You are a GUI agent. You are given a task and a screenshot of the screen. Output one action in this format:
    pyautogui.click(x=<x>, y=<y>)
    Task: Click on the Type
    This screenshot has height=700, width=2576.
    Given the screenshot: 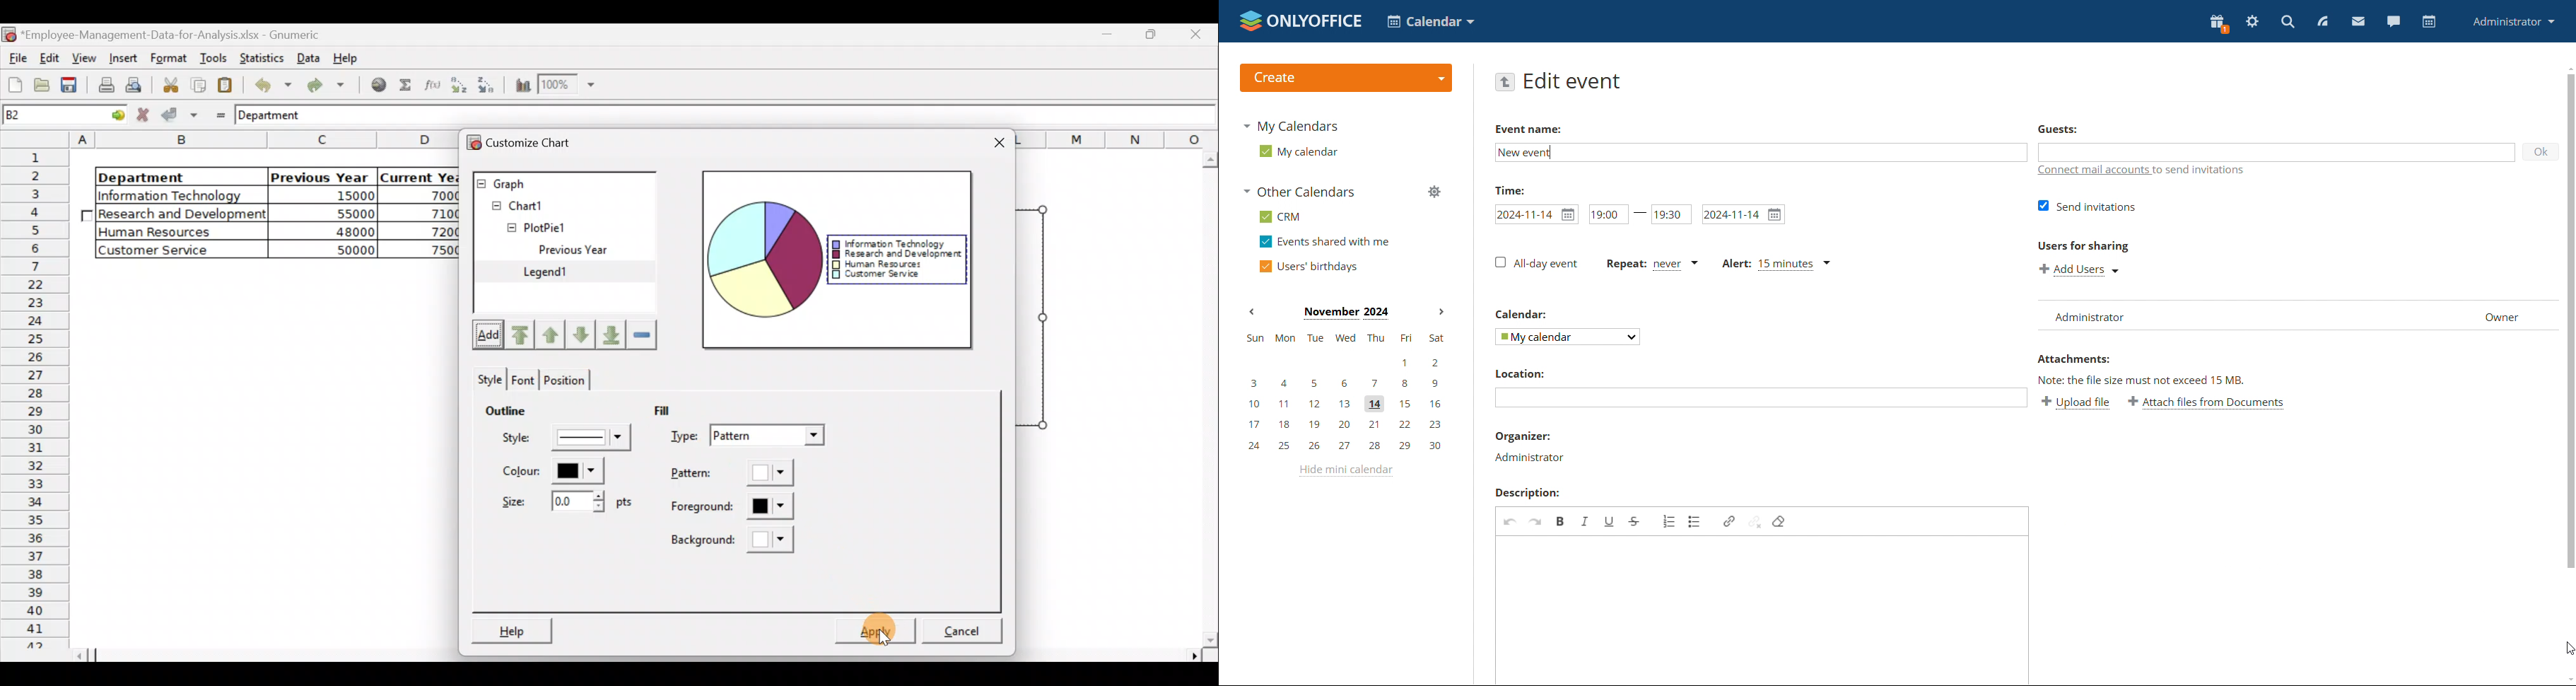 What is the action you would take?
    pyautogui.click(x=746, y=436)
    